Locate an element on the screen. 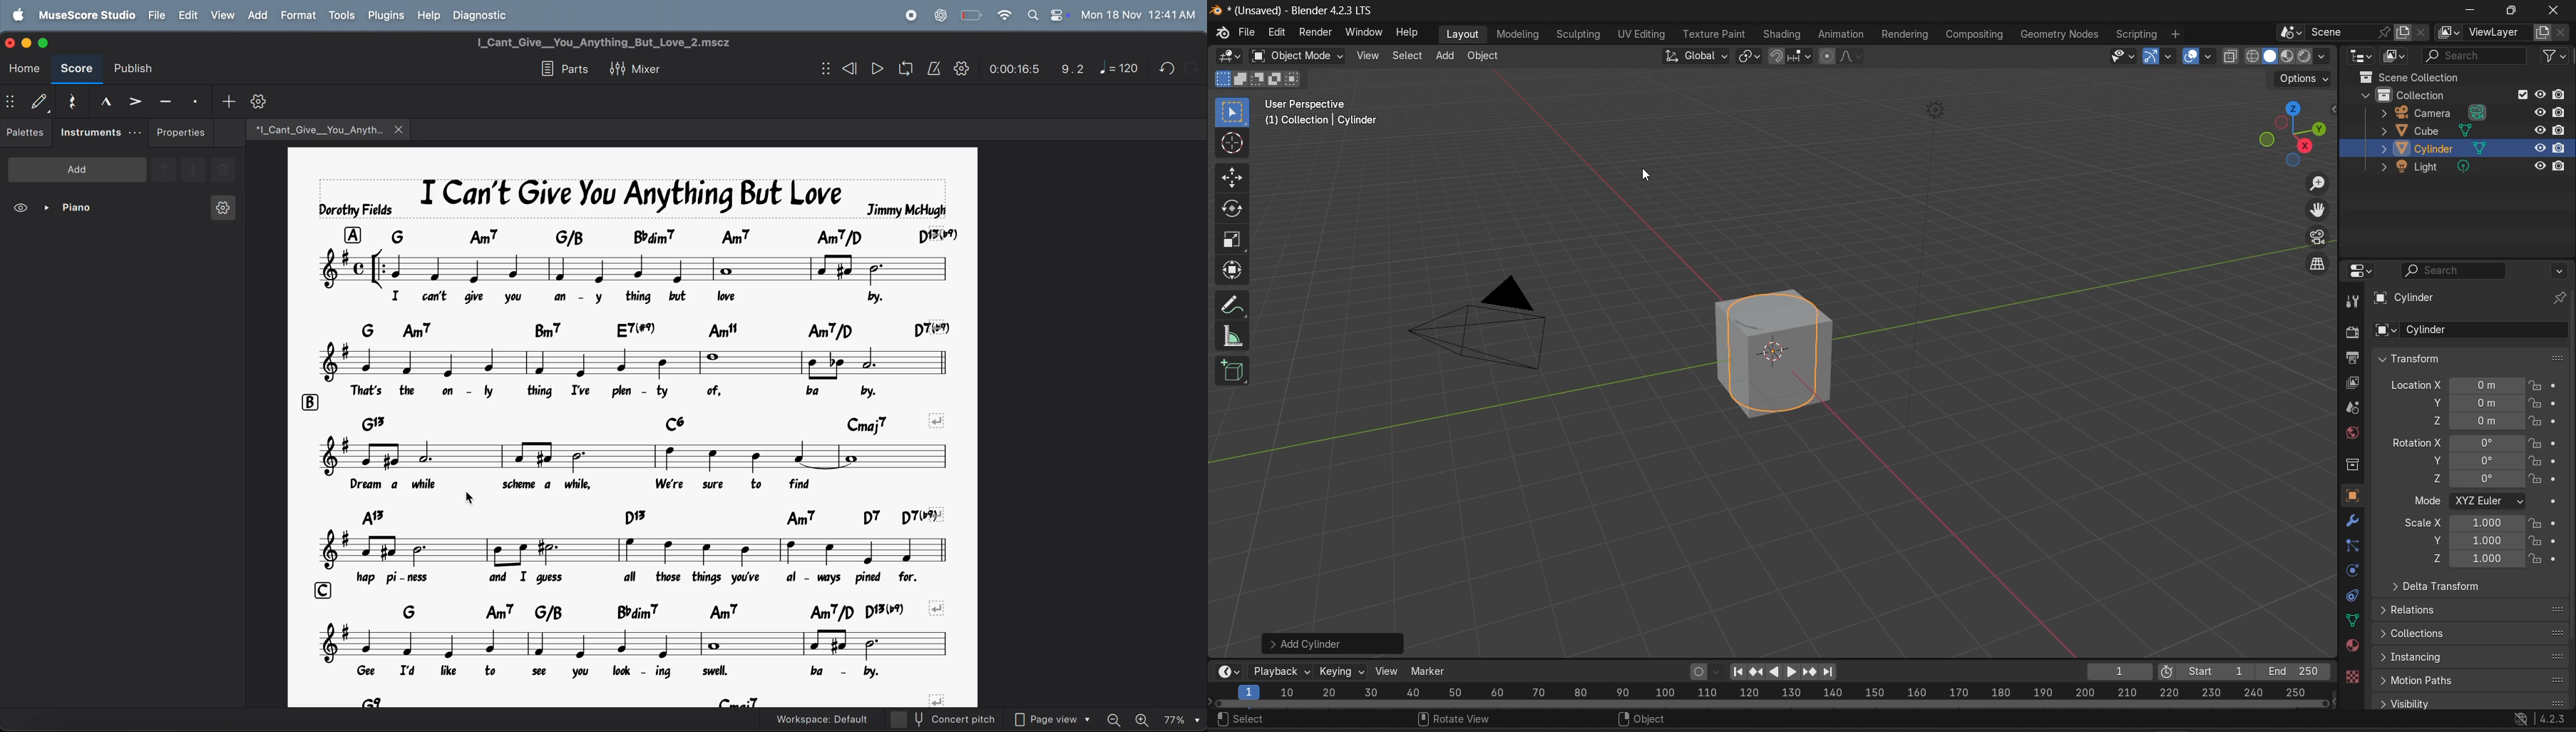 This screenshot has width=2576, height=756. editor type is located at coordinates (1231, 671).